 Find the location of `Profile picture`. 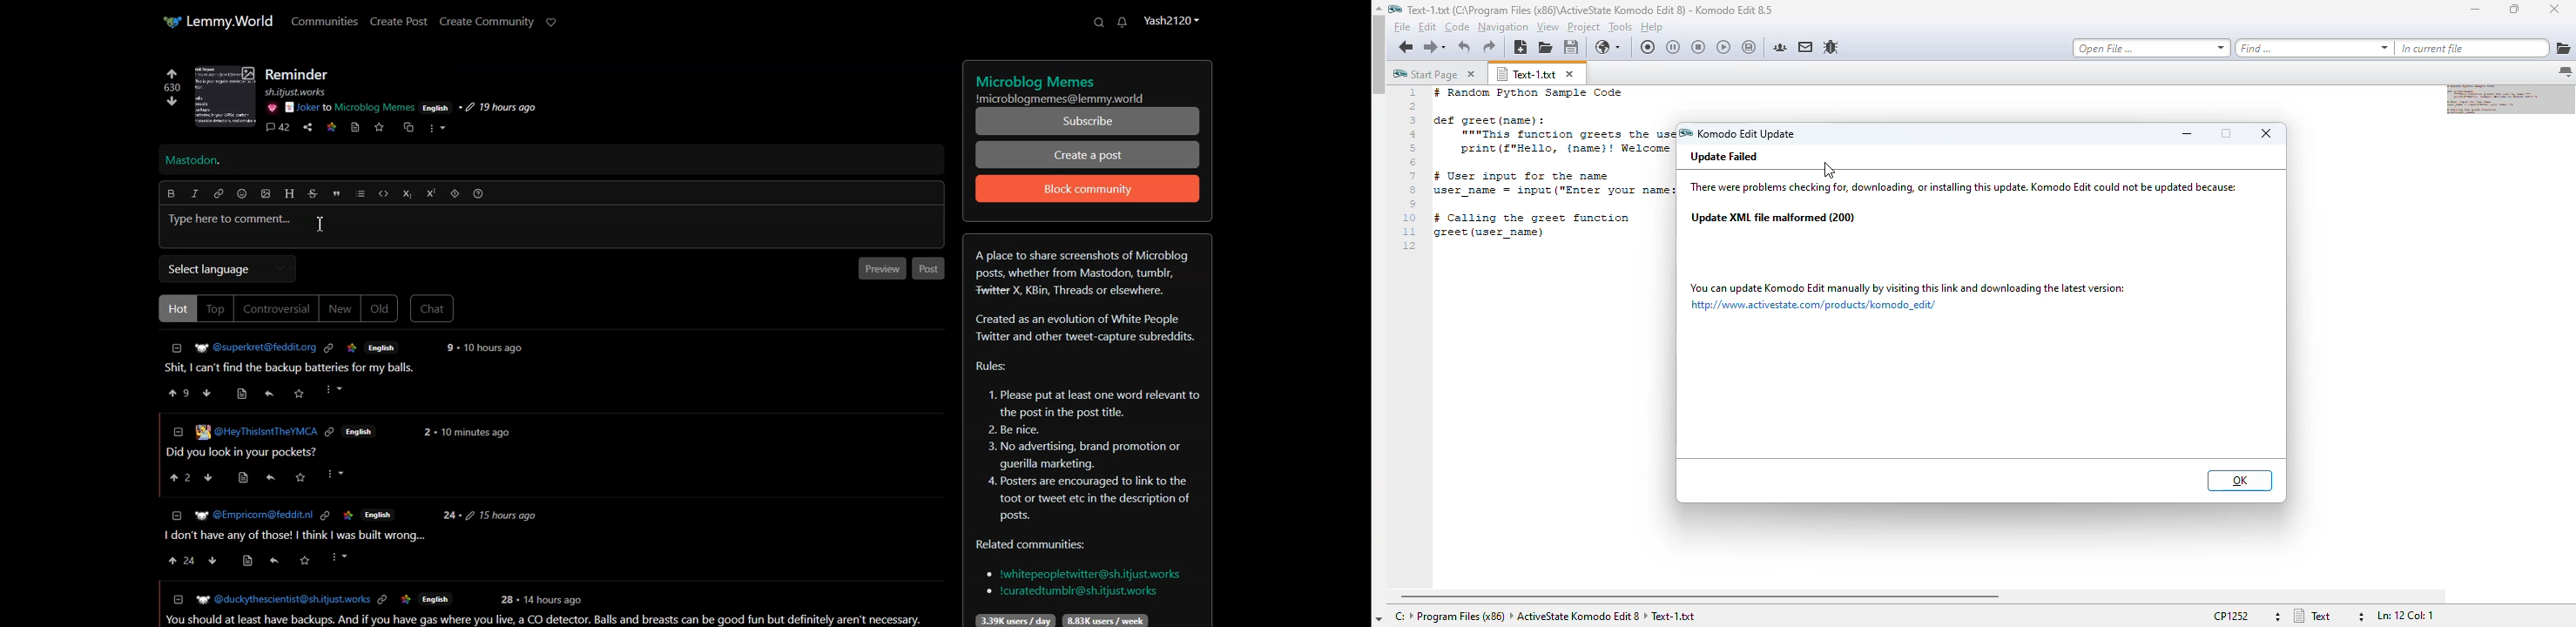

Profile picture is located at coordinates (222, 96).